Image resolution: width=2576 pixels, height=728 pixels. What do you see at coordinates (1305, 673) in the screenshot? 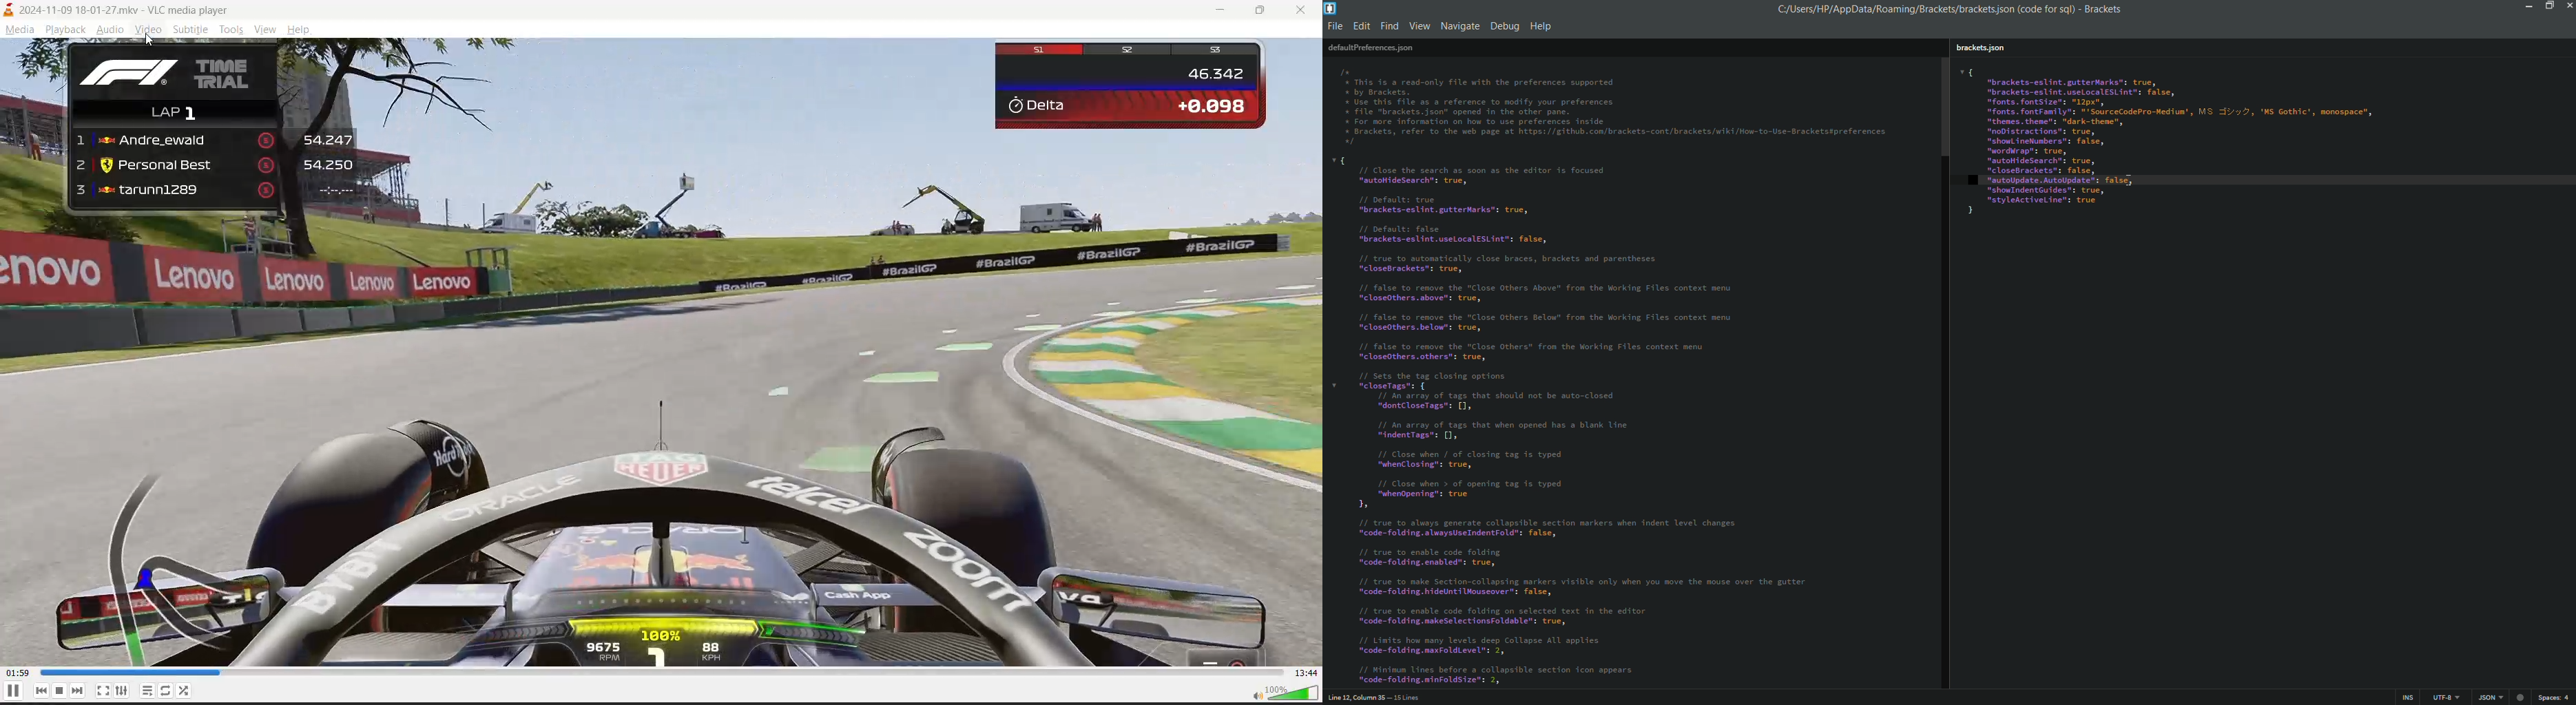
I see `total track time` at bounding box center [1305, 673].